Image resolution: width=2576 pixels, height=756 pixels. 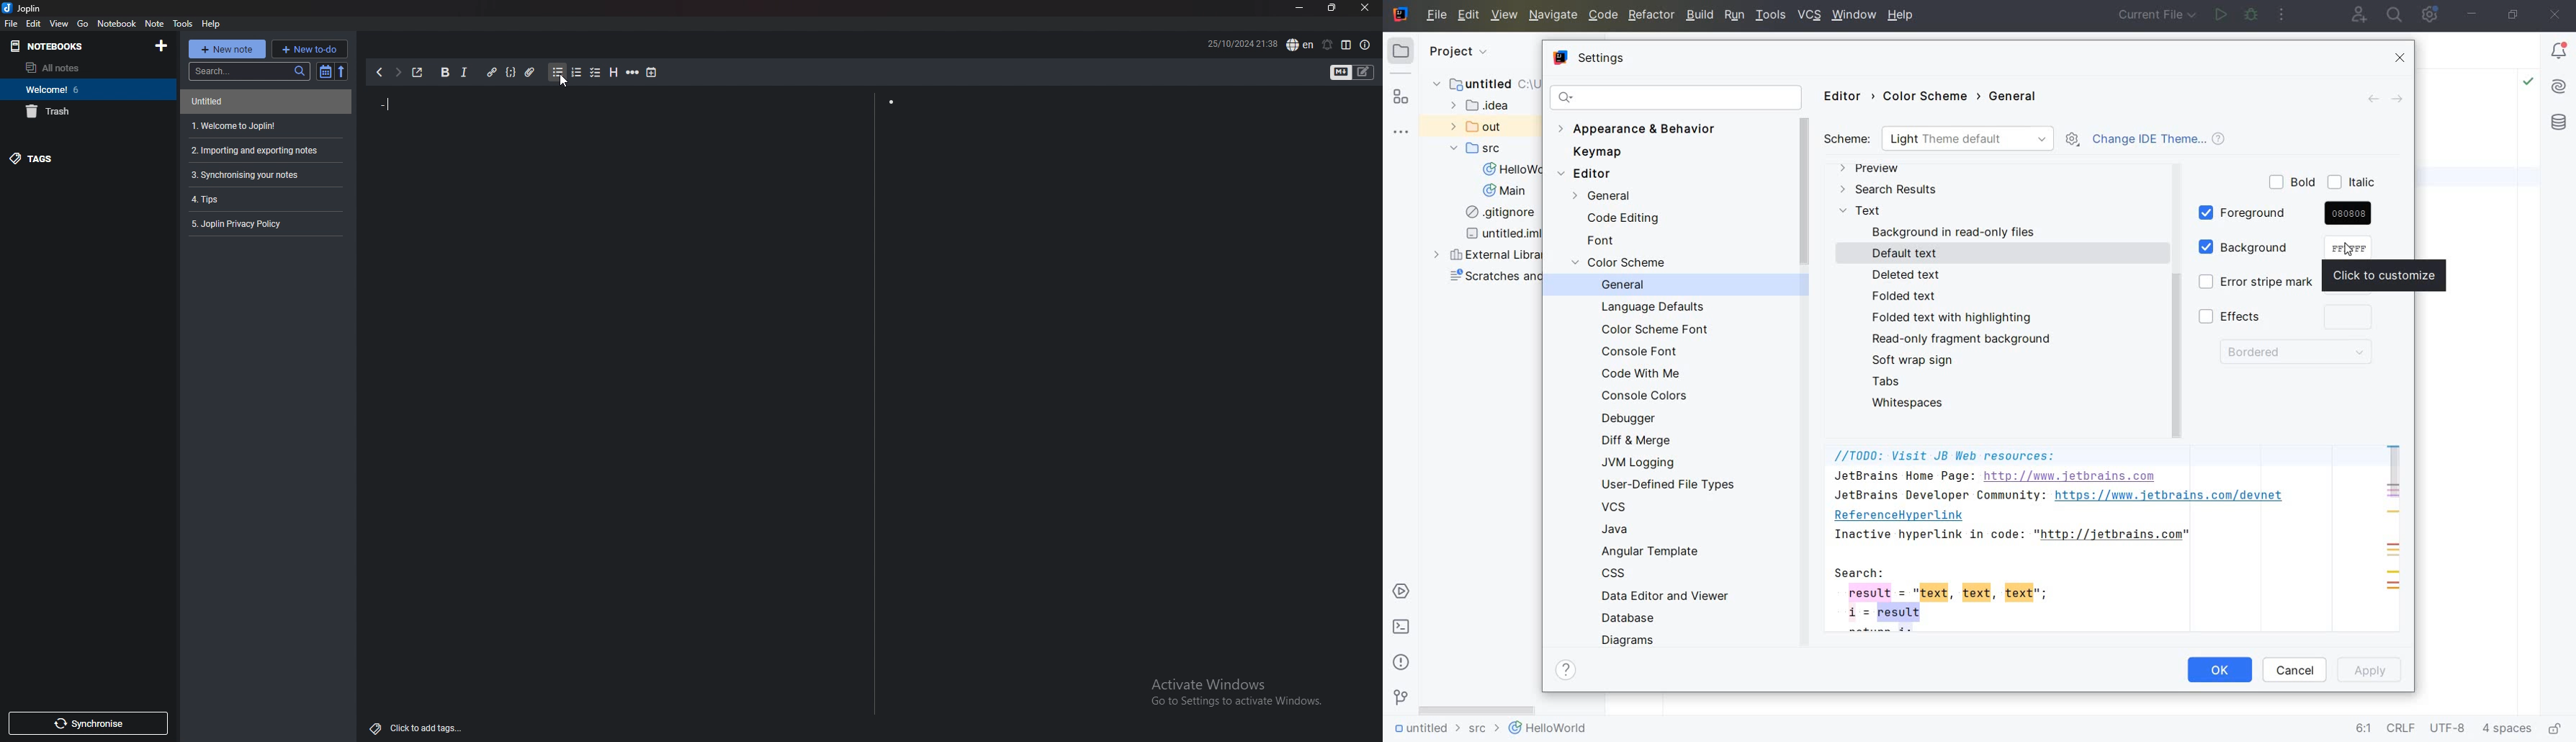 I want to click on minimize, so click(x=1298, y=11).